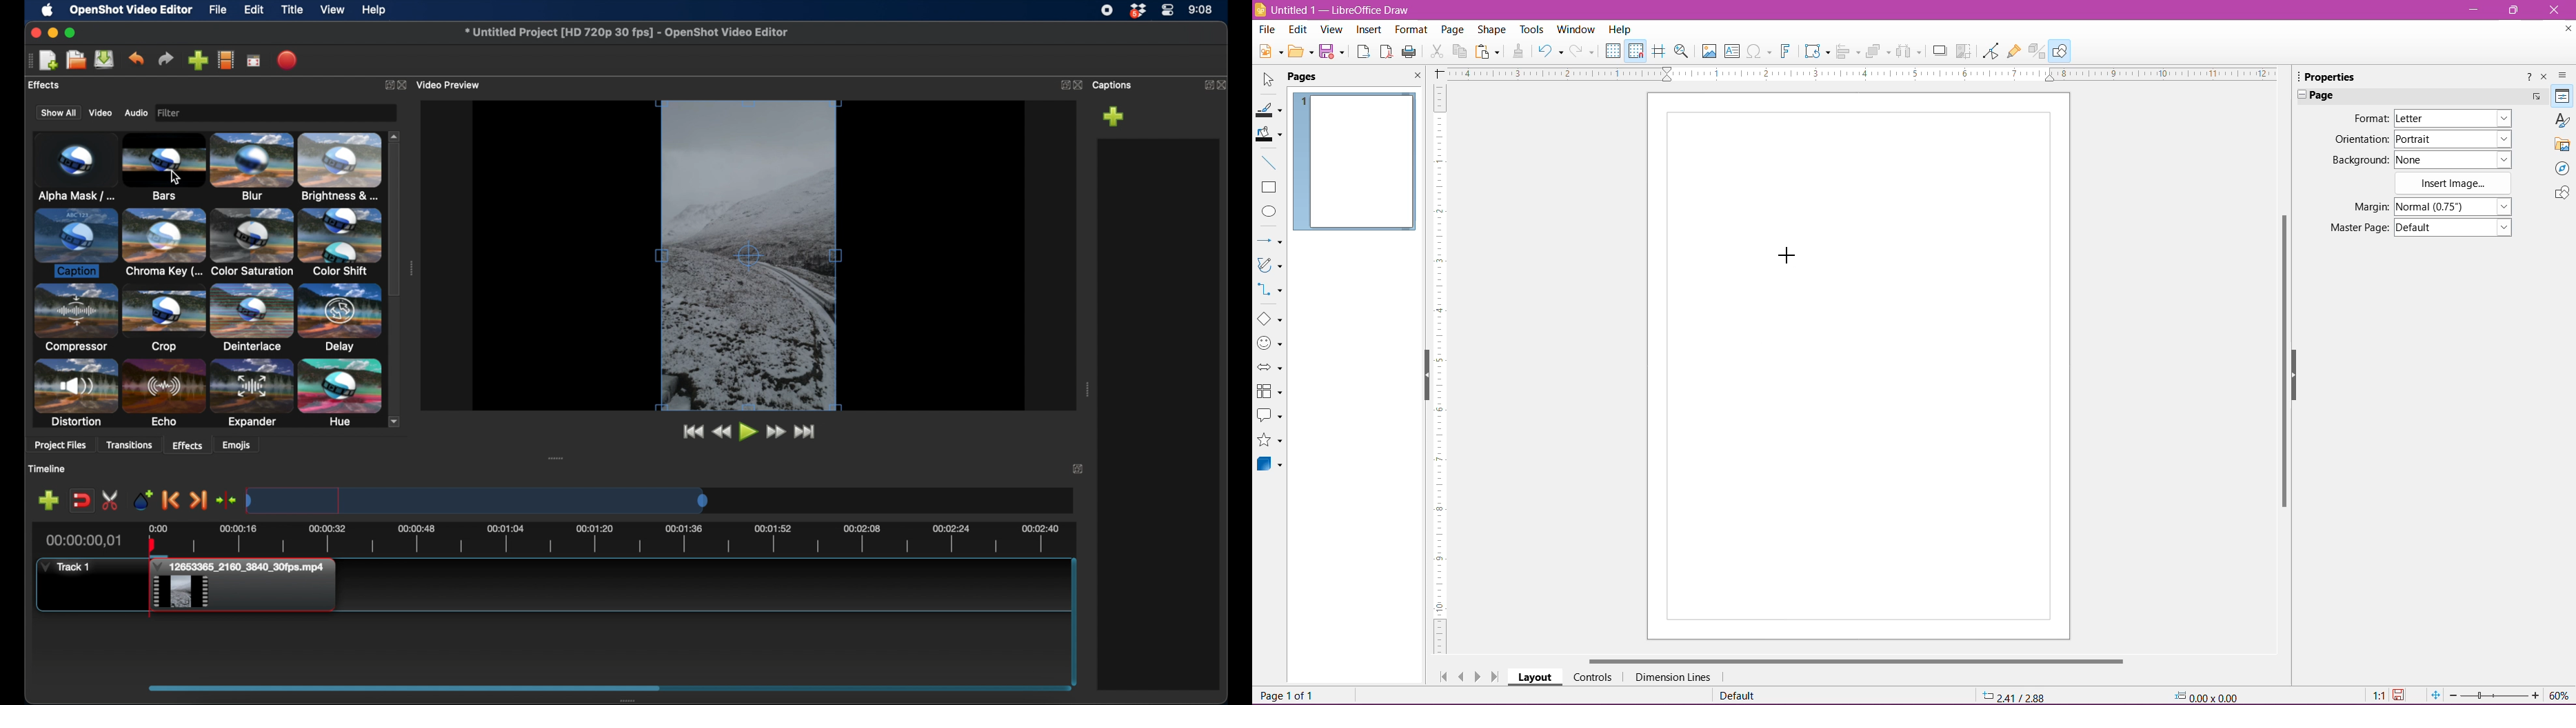 The height and width of the screenshot is (728, 2576). What do you see at coordinates (1206, 84) in the screenshot?
I see `expand` at bounding box center [1206, 84].